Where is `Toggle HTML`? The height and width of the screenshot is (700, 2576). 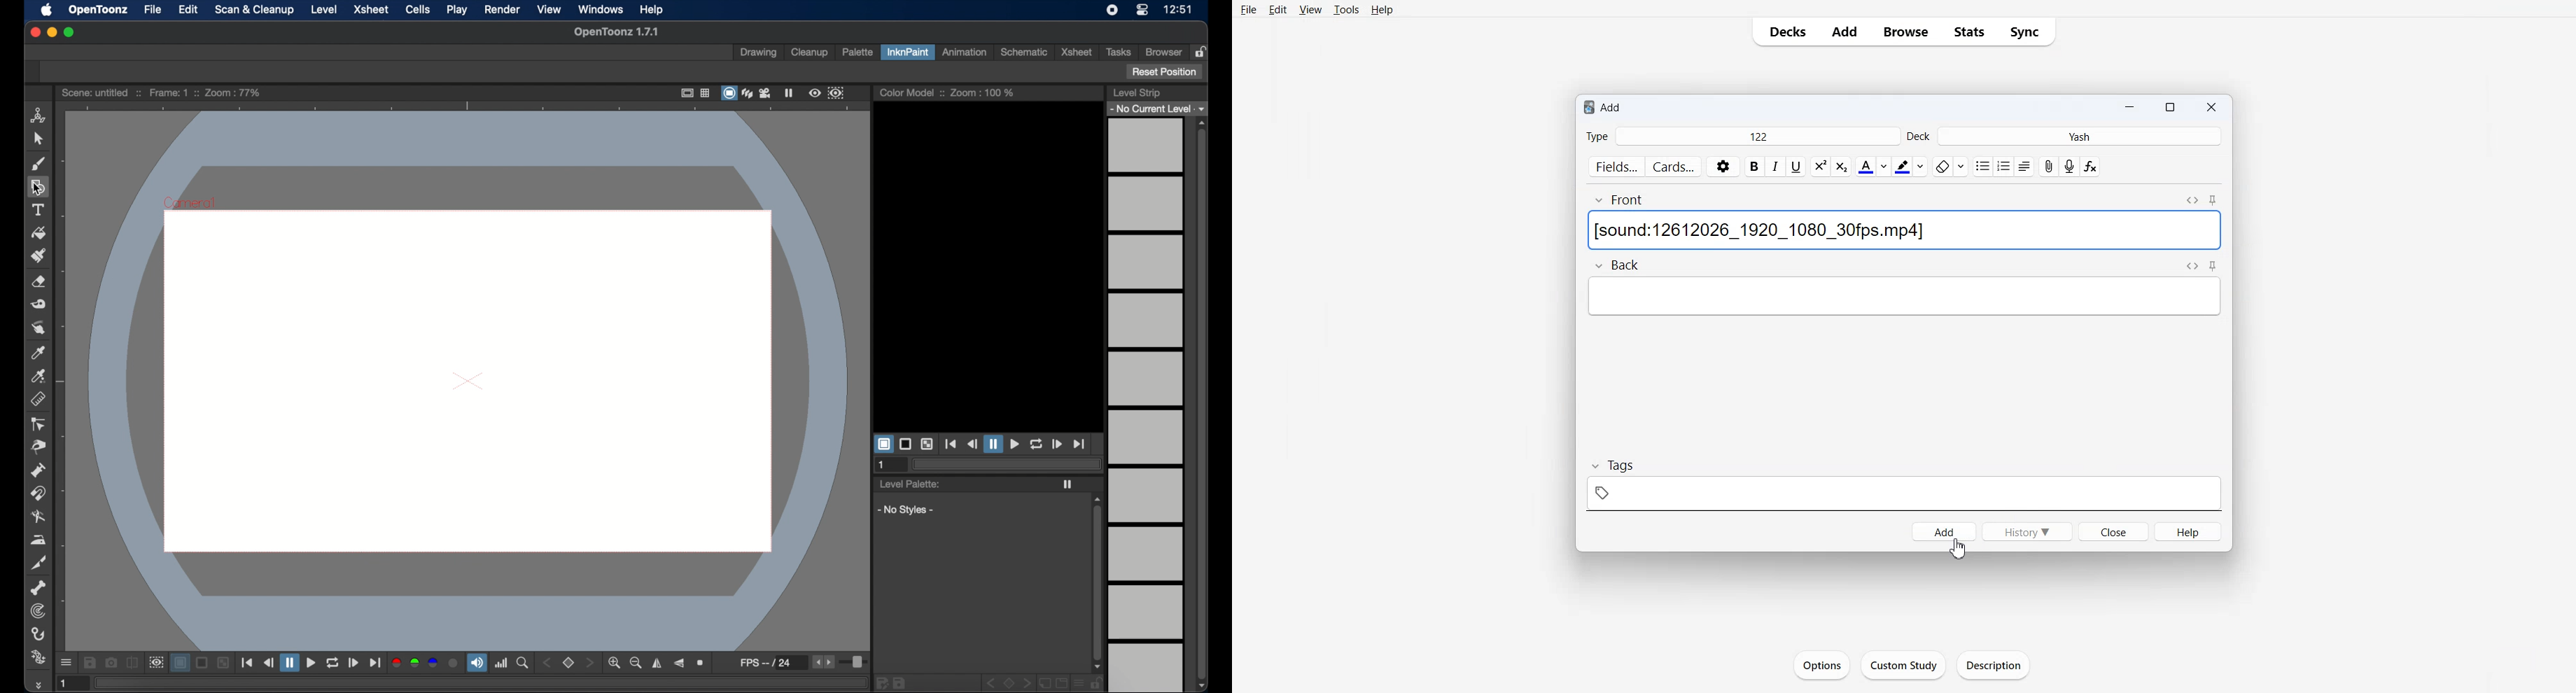 Toggle HTML is located at coordinates (2192, 266).